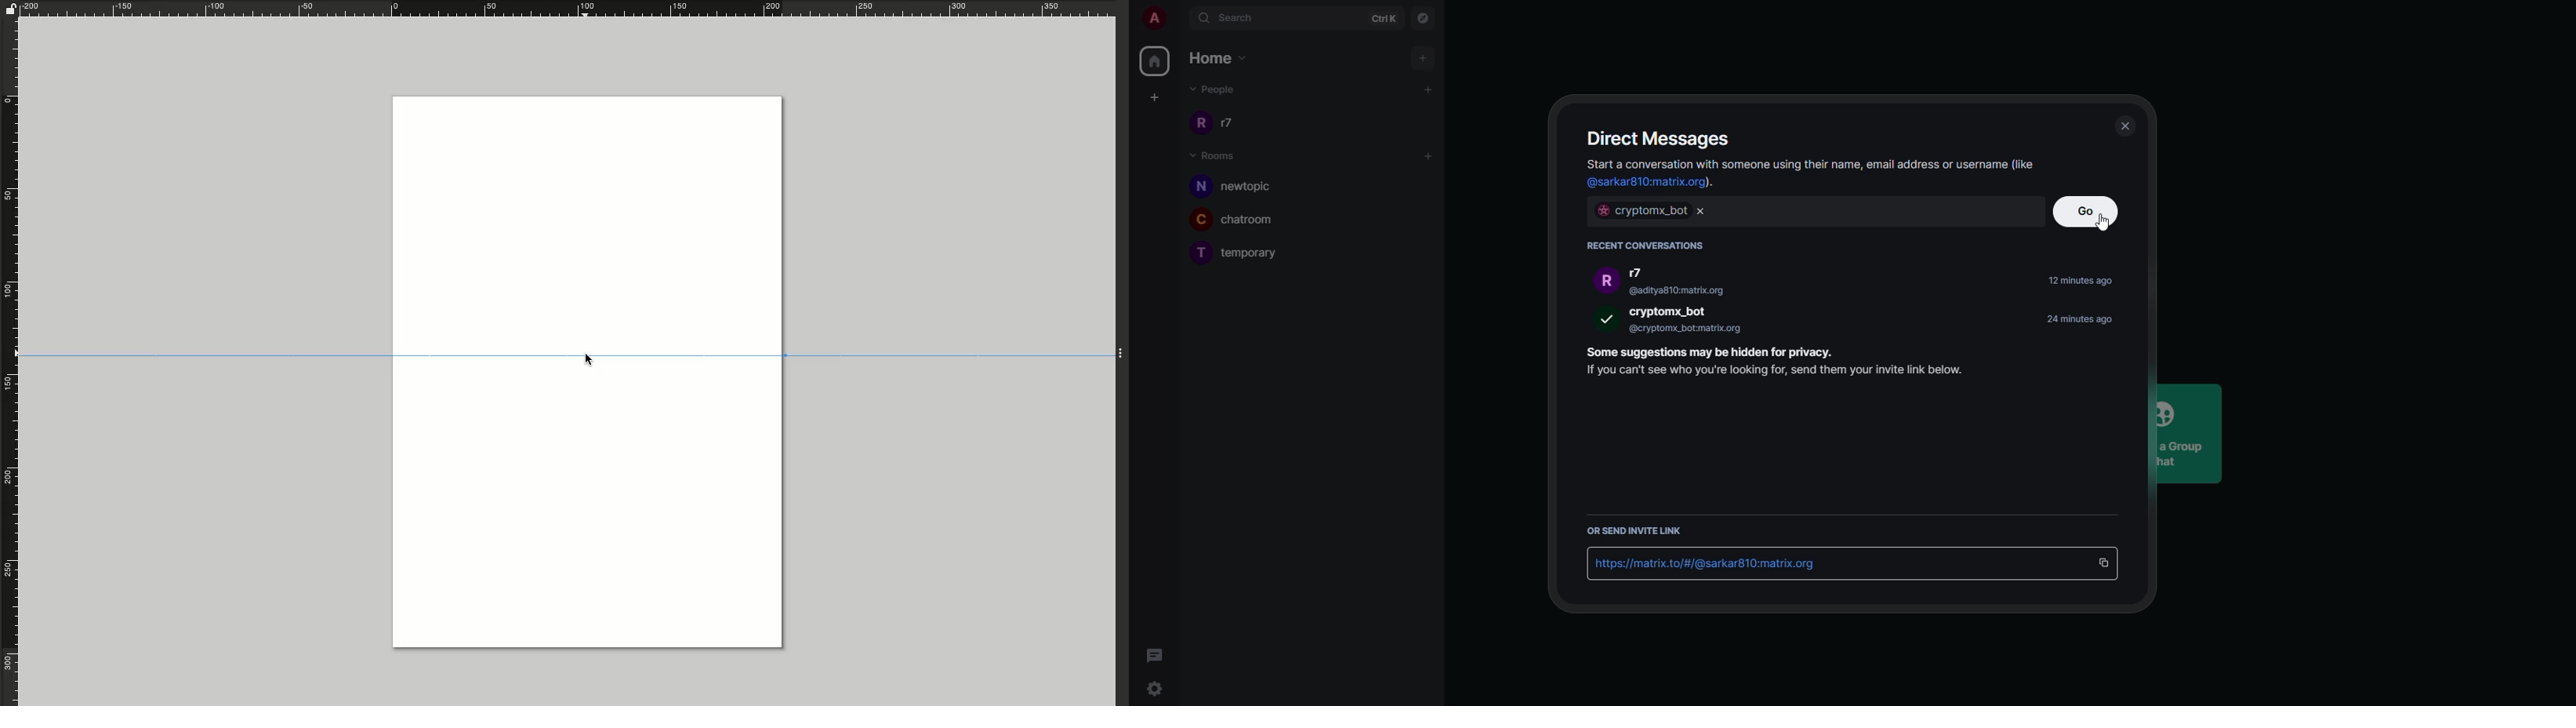 The width and height of the screenshot is (2576, 728). What do you see at coordinates (1810, 164) in the screenshot?
I see `info` at bounding box center [1810, 164].